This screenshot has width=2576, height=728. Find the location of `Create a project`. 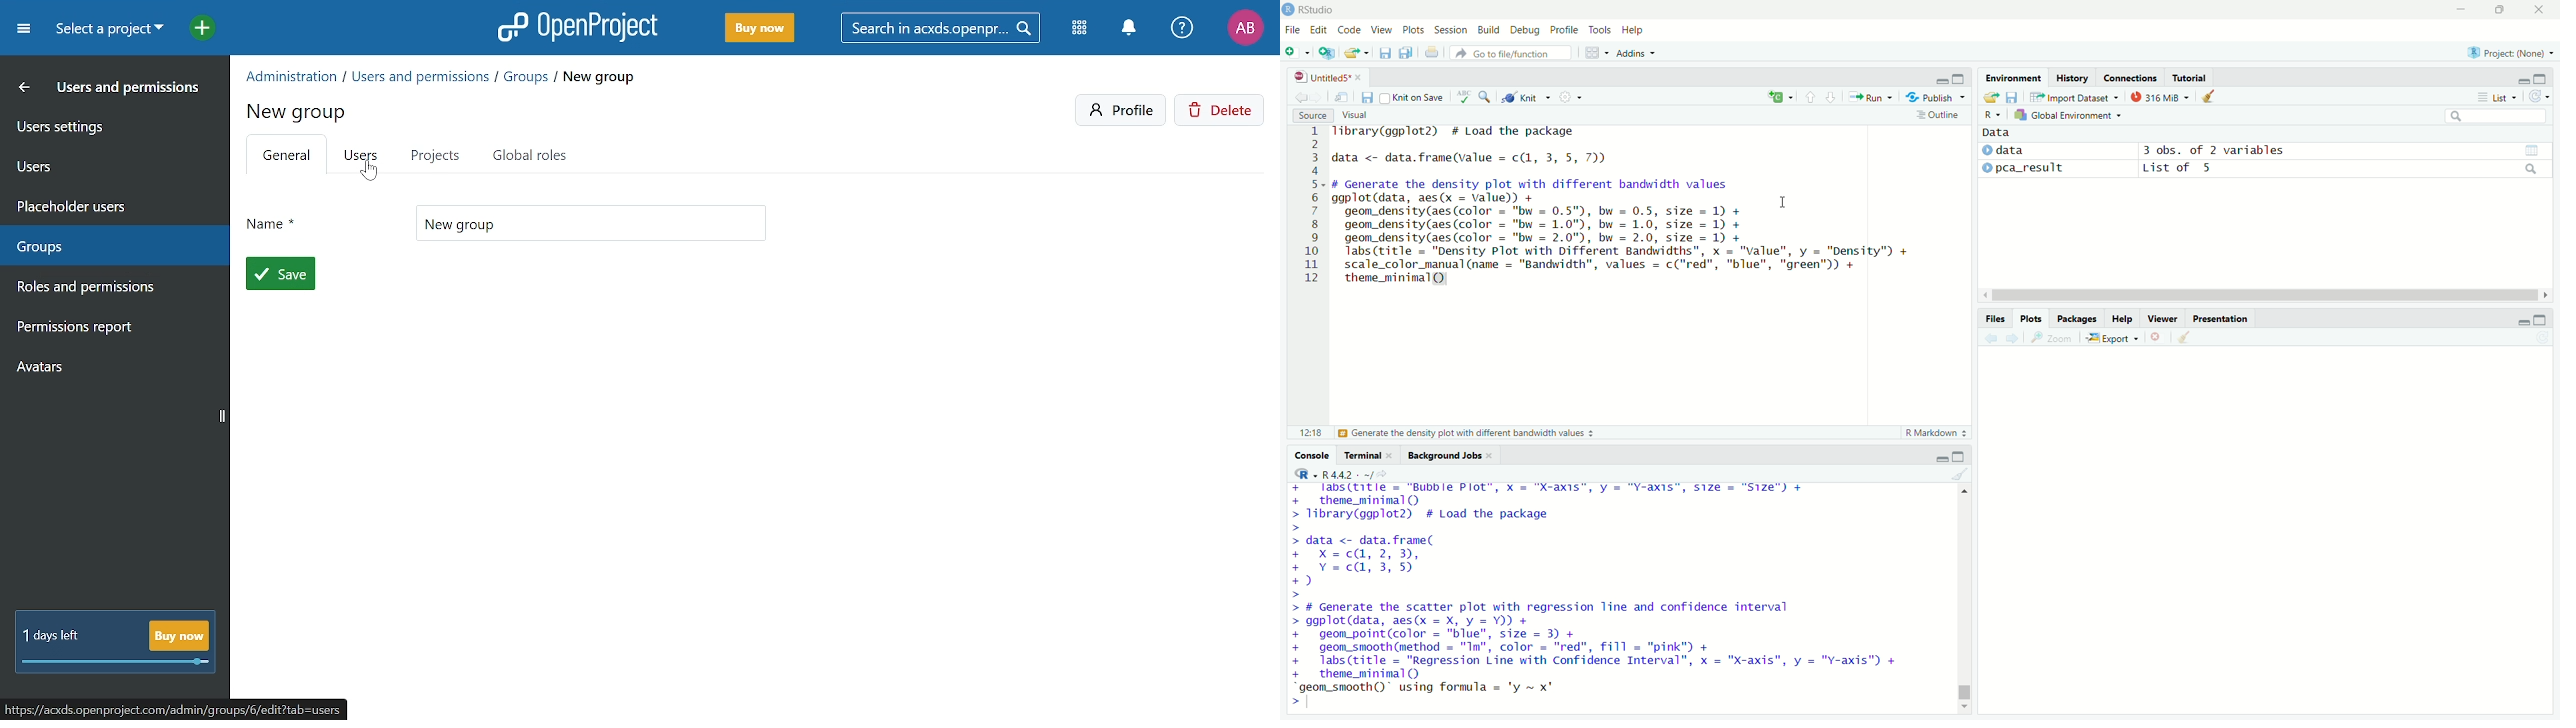

Create a project is located at coordinates (1327, 52).